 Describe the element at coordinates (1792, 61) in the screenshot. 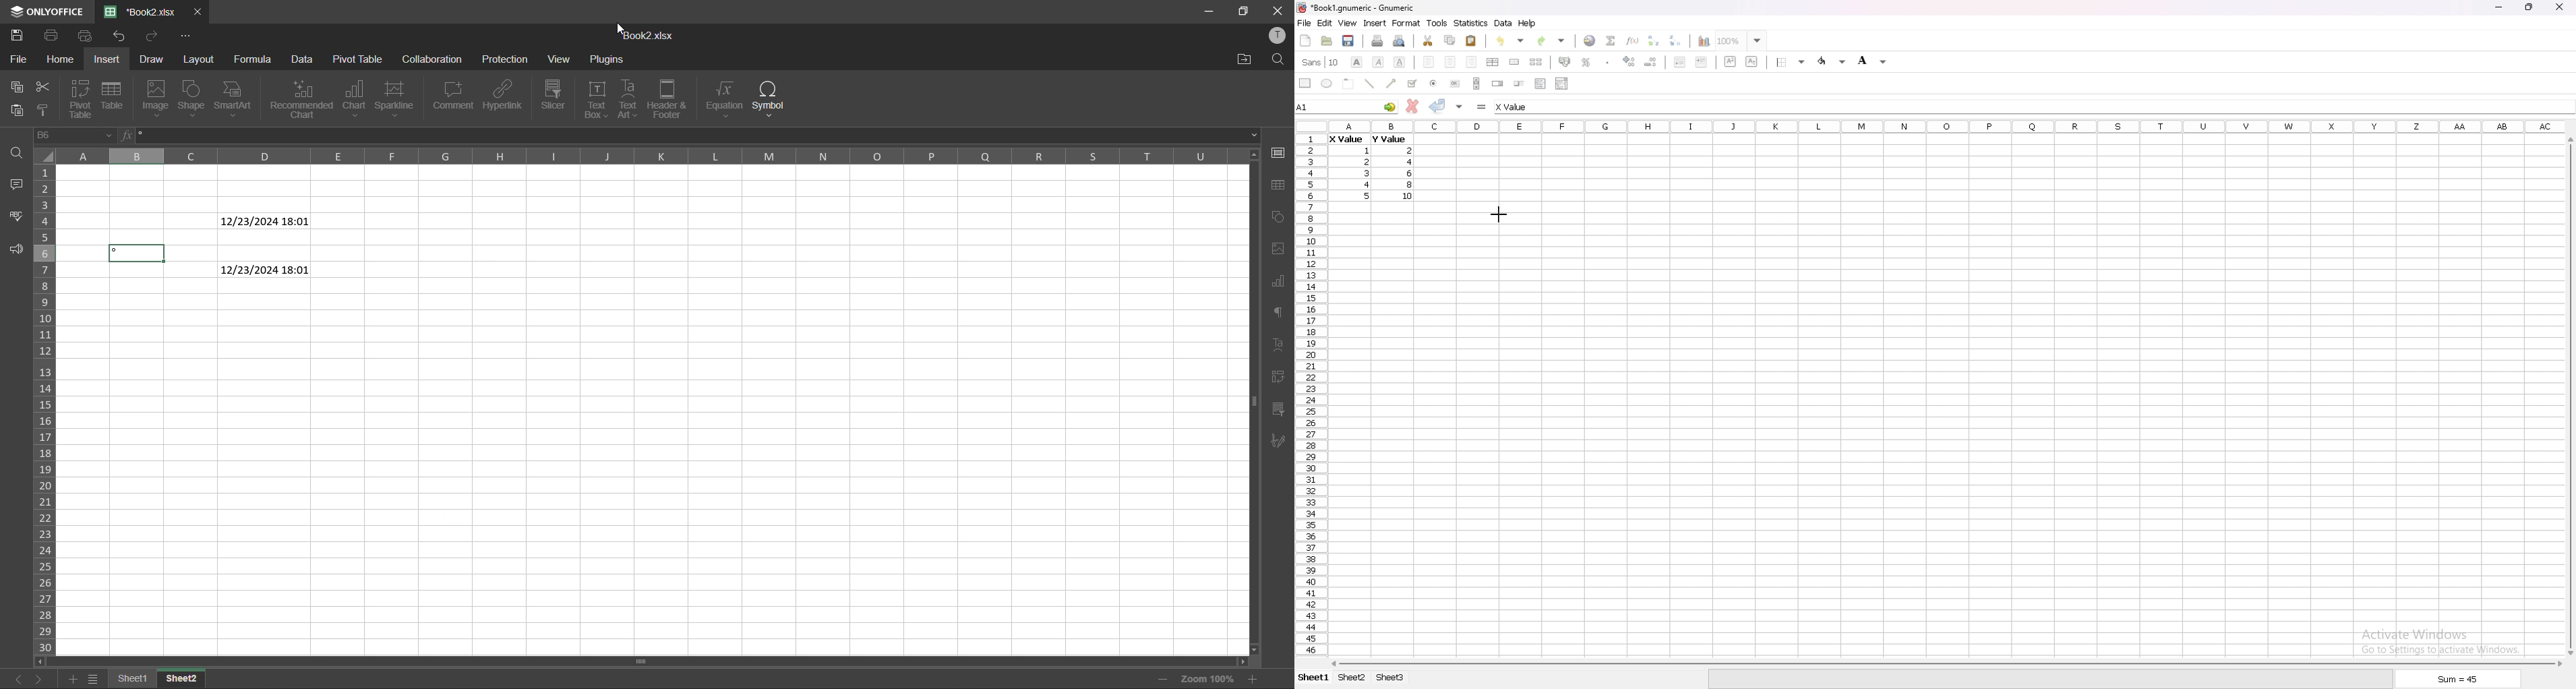

I see `border` at that location.